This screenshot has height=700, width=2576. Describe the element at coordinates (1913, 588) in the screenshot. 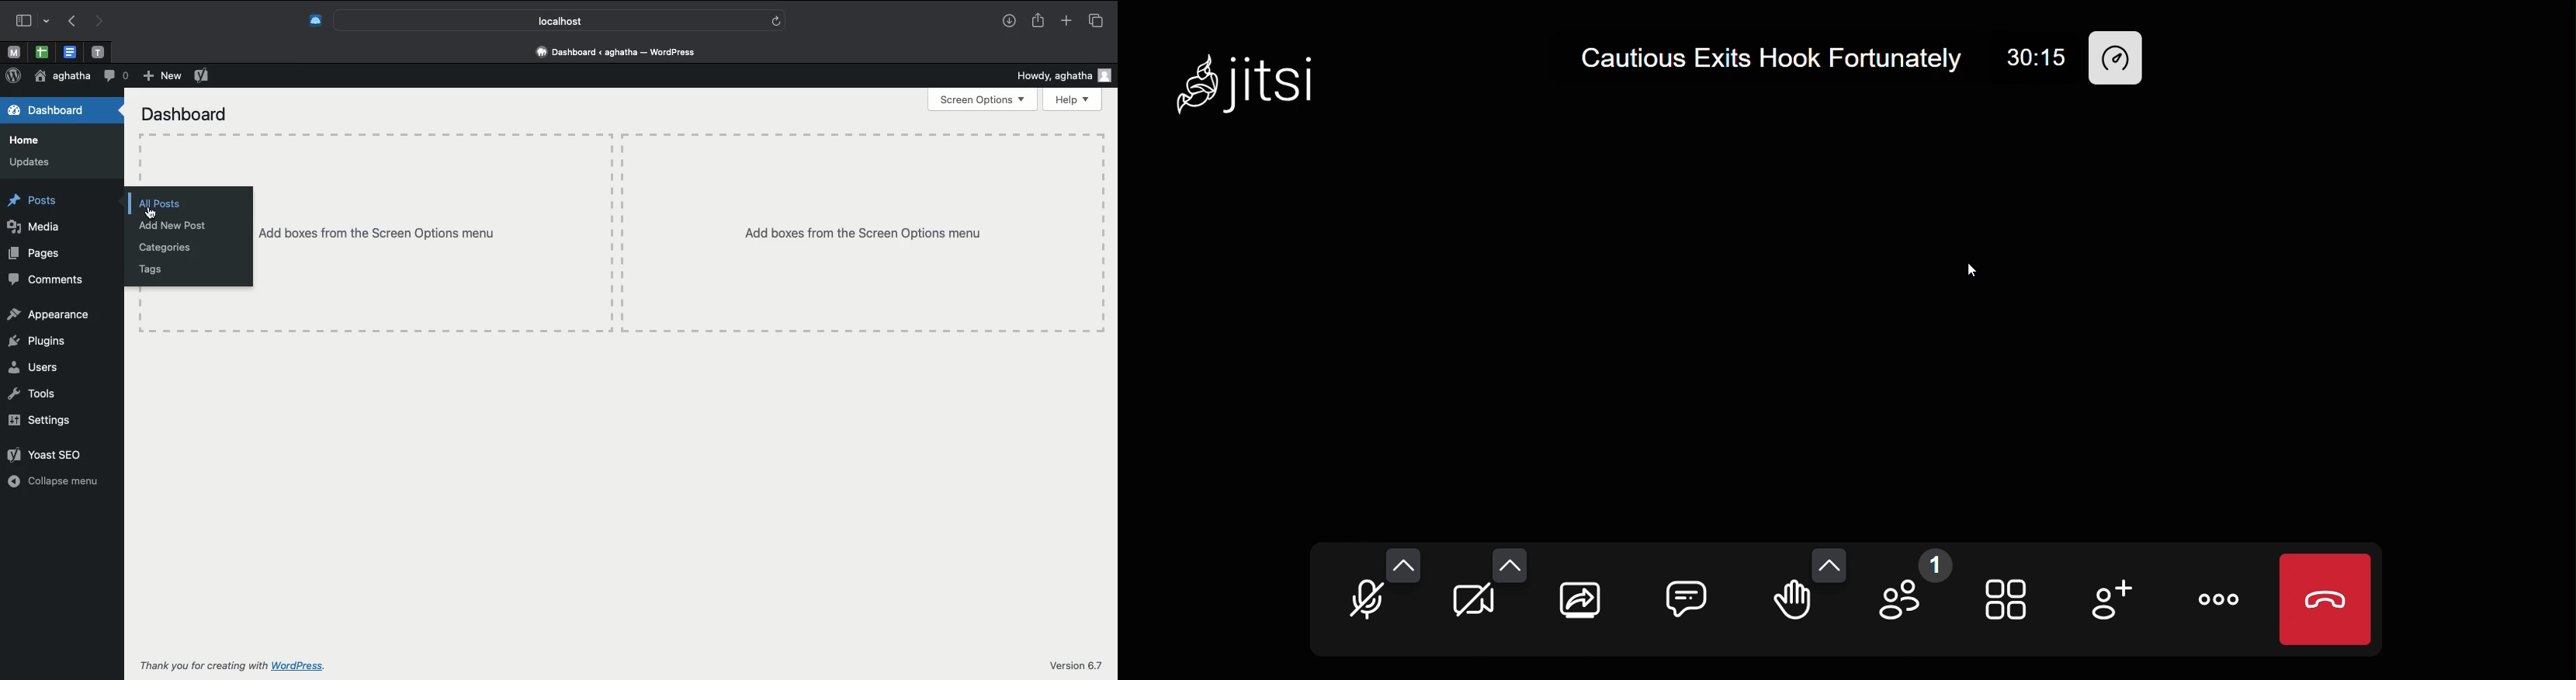

I see `participant` at that location.